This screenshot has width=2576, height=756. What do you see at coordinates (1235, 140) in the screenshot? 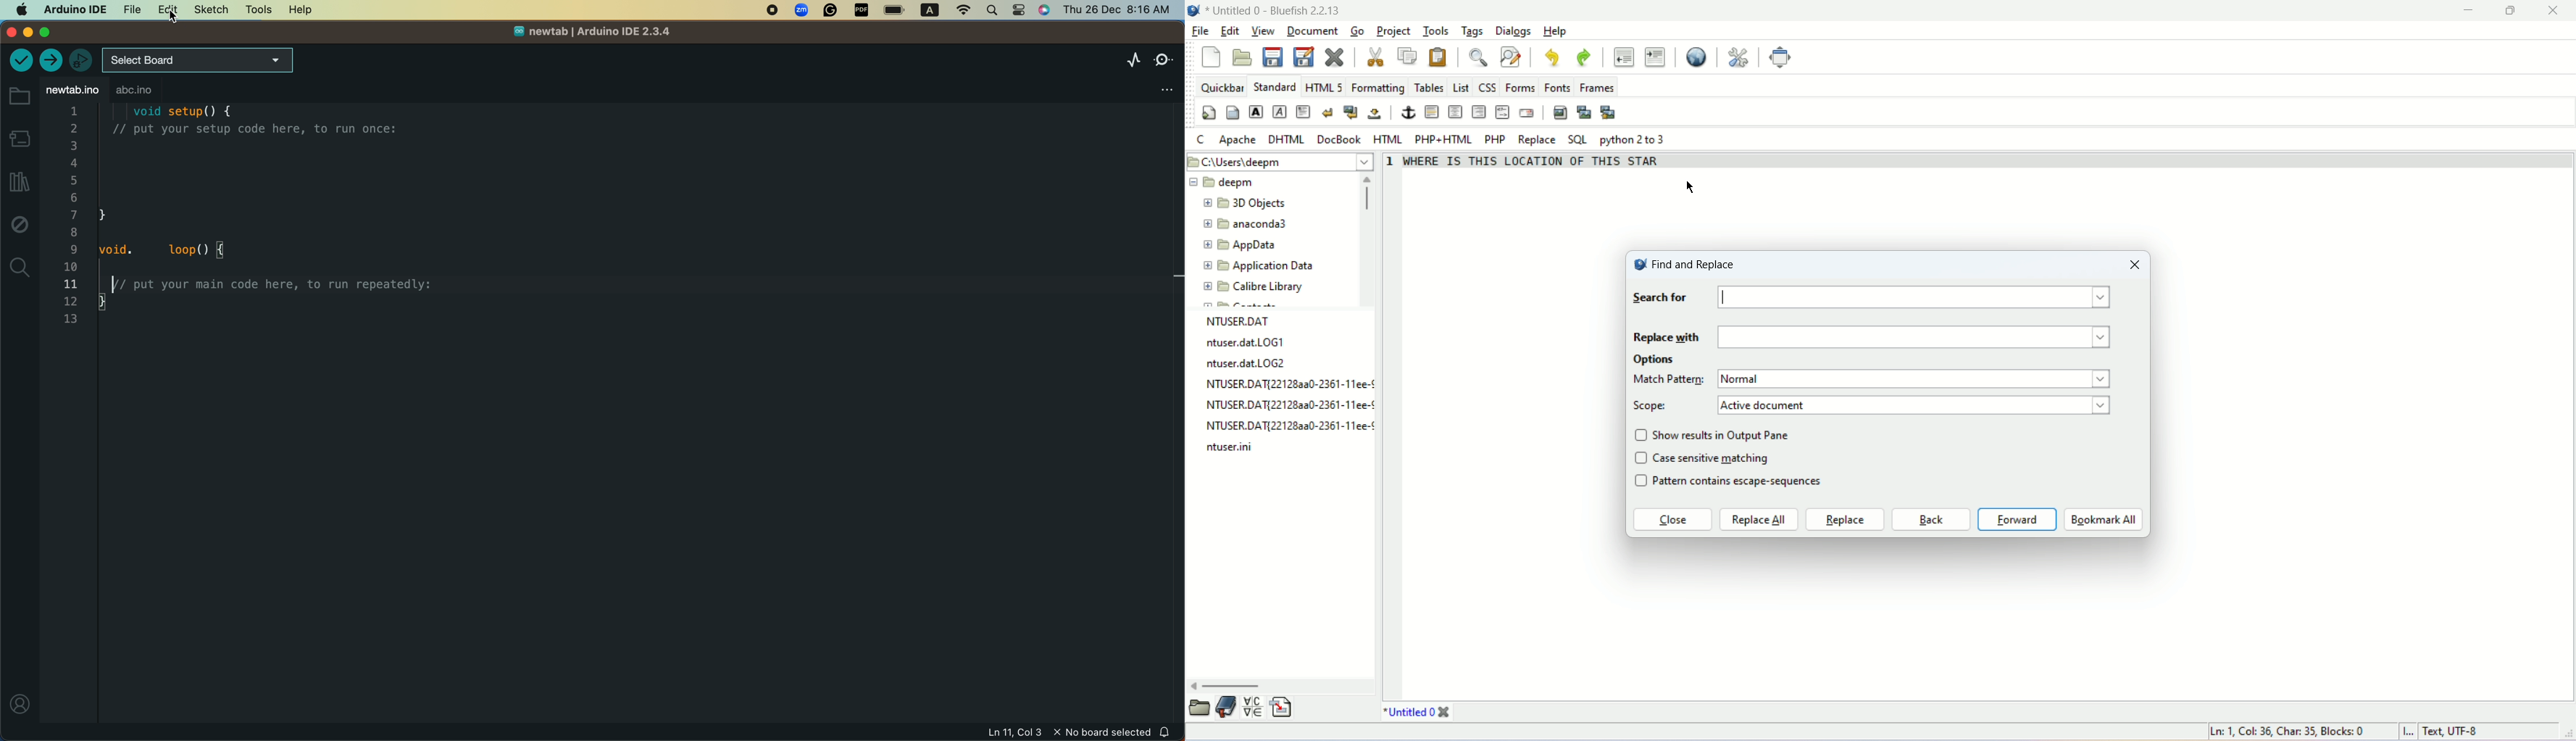
I see `Apache` at bounding box center [1235, 140].